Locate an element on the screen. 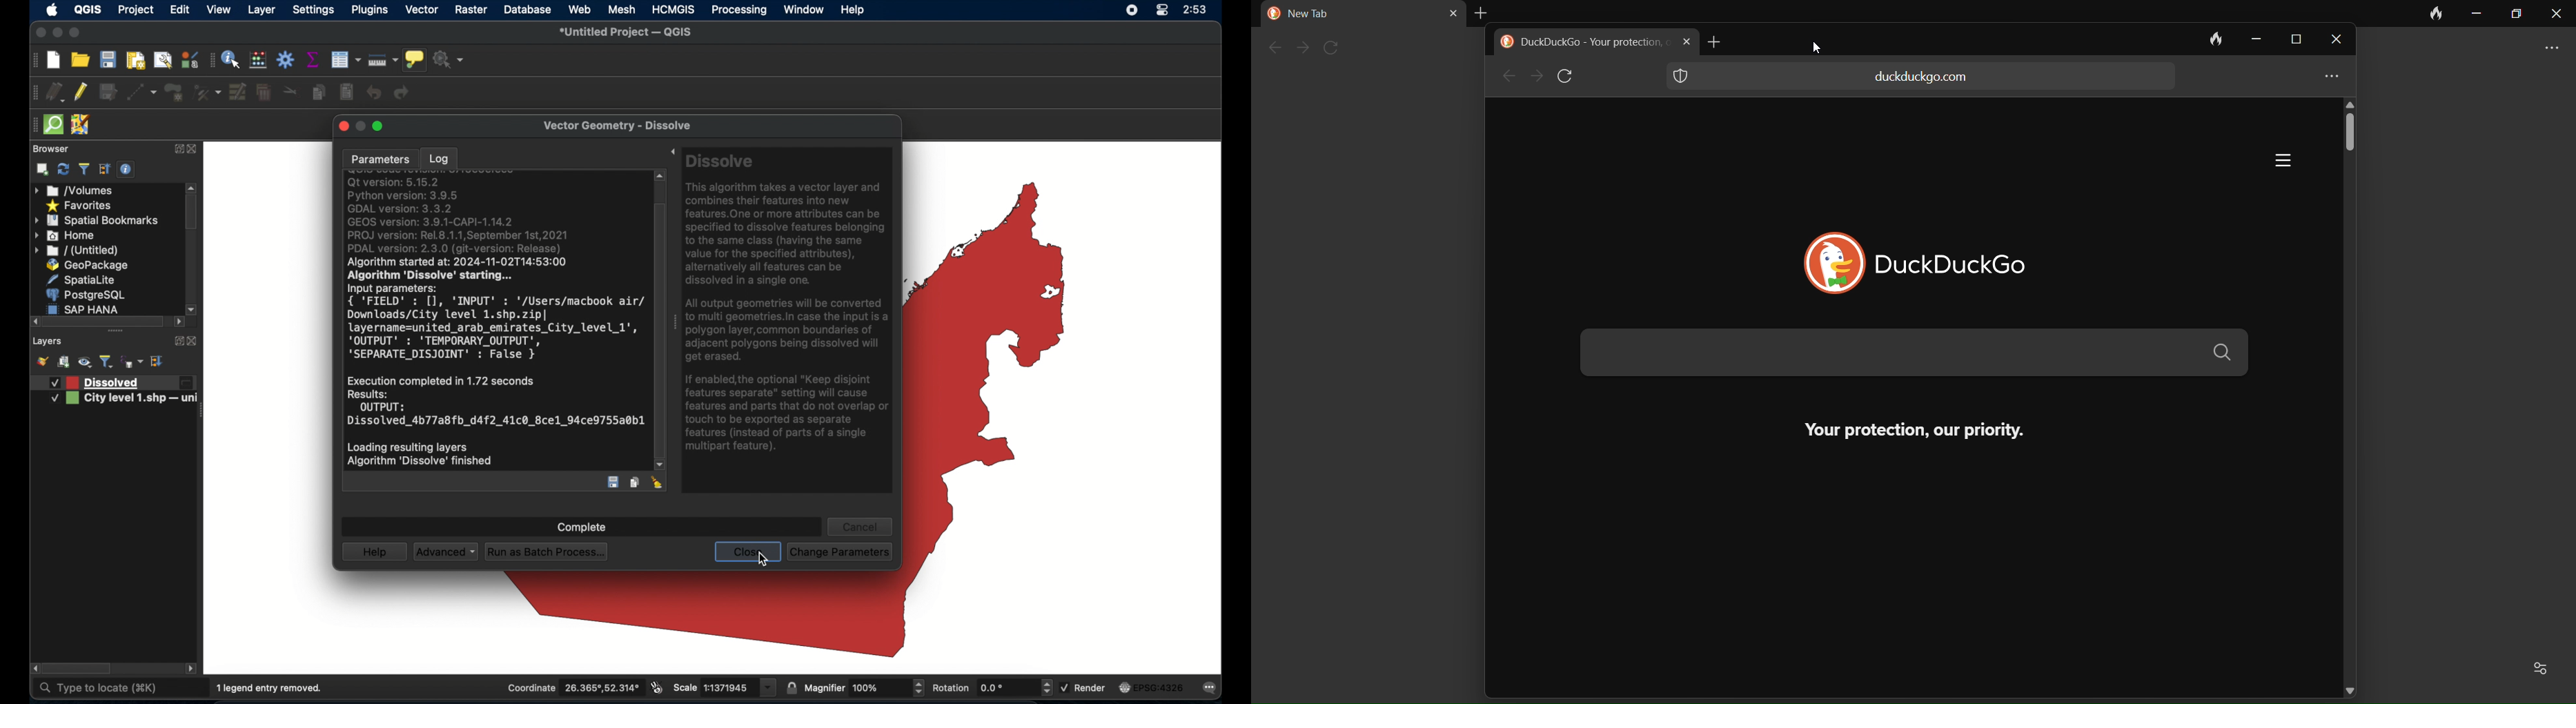  refresh is located at coordinates (63, 169).